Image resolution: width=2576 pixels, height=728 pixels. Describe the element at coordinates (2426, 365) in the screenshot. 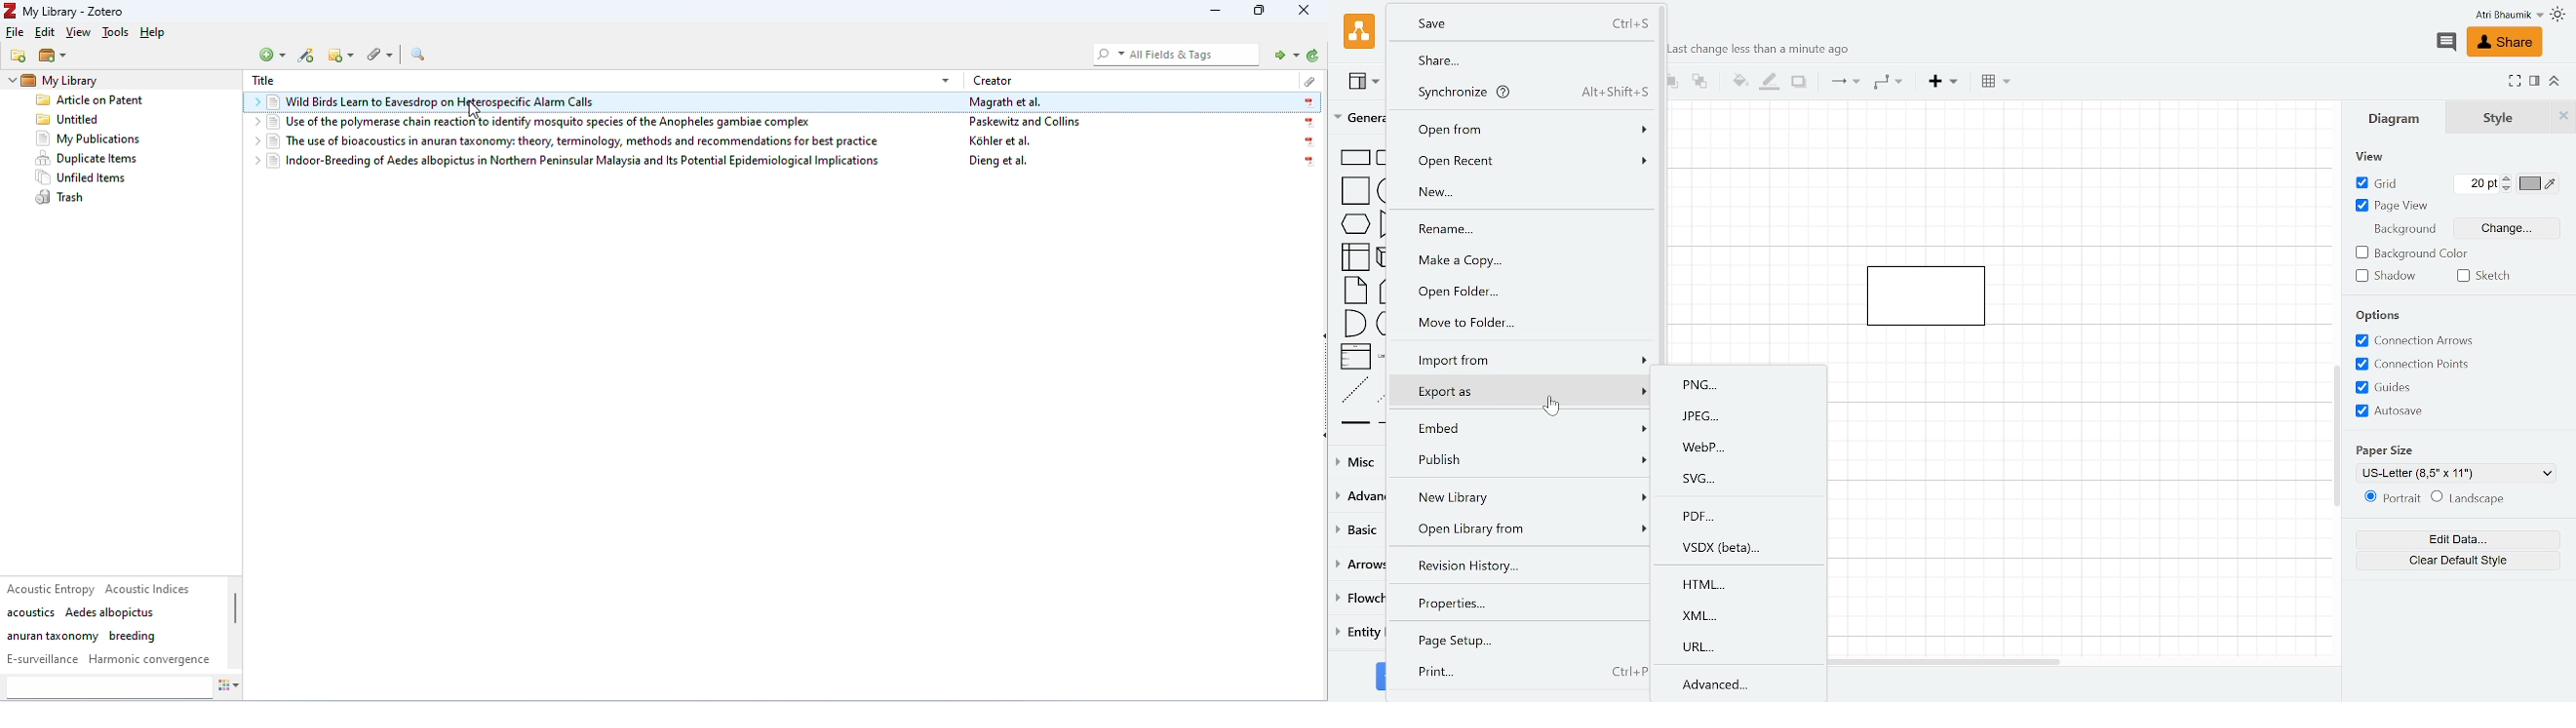

I see `Connection points` at that location.